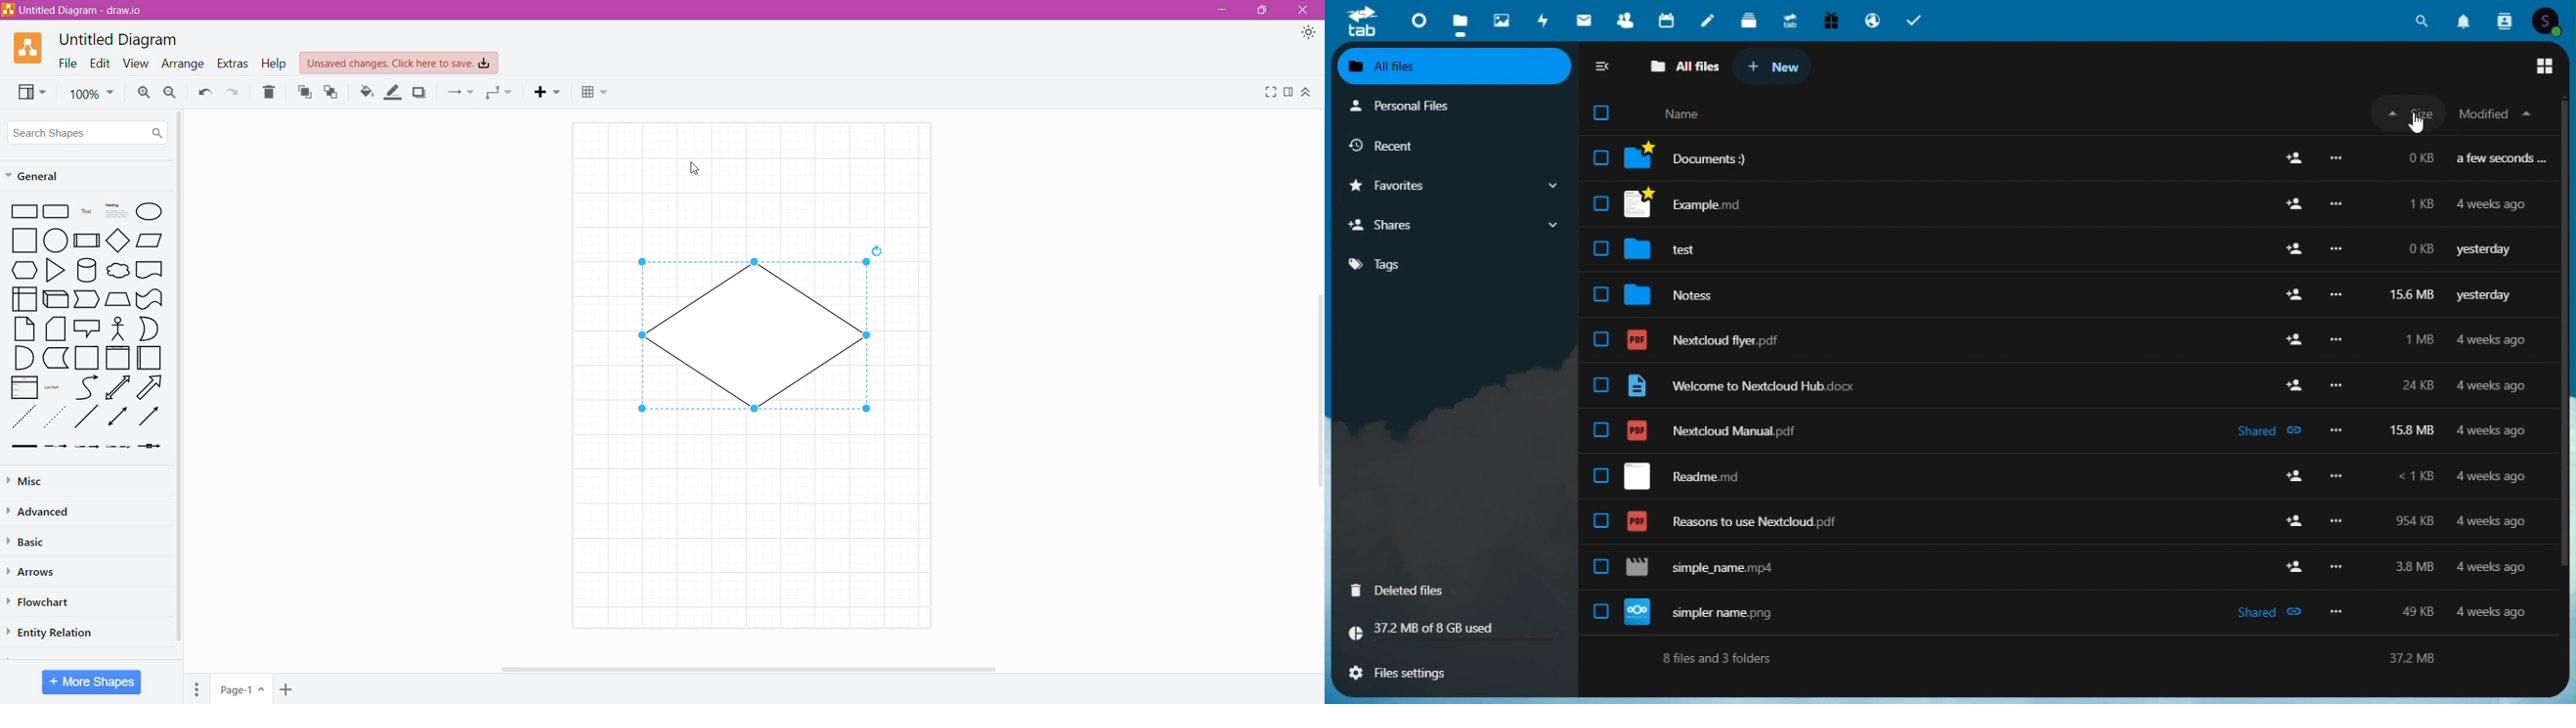 The image size is (2576, 728). Describe the element at coordinates (332, 92) in the screenshot. I see `To Back` at that location.